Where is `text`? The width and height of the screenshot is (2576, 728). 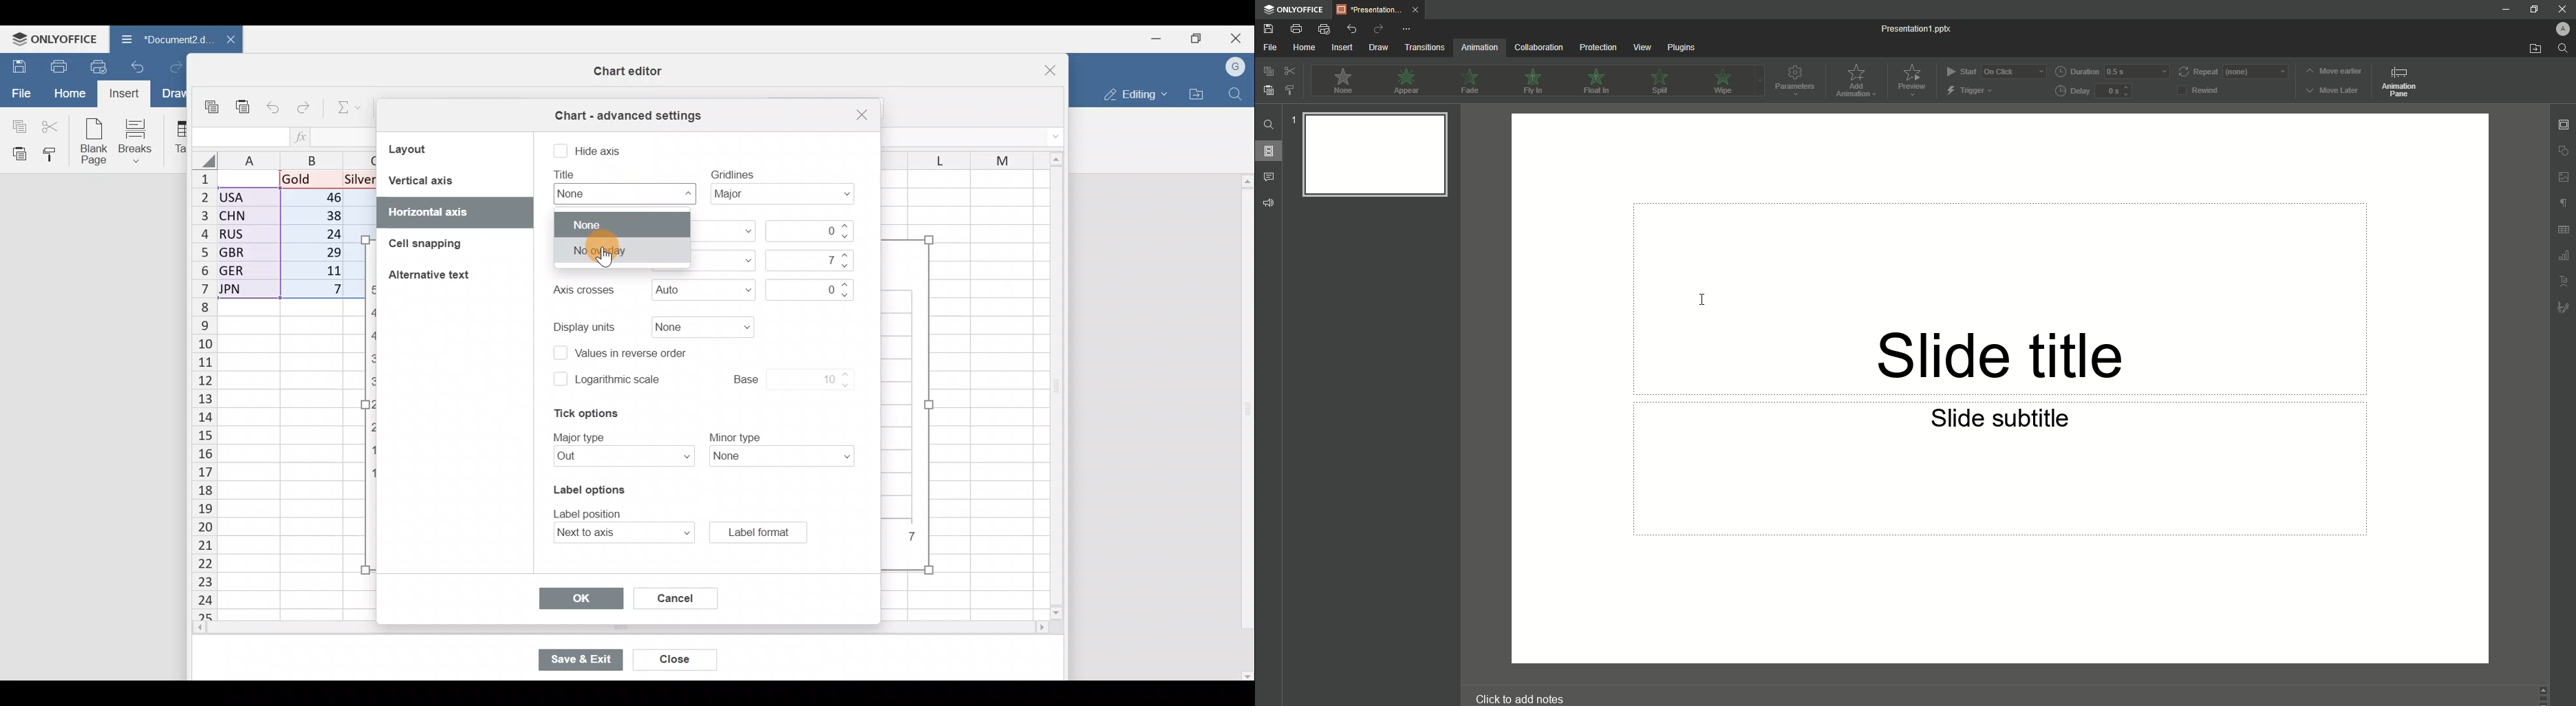
text is located at coordinates (586, 326).